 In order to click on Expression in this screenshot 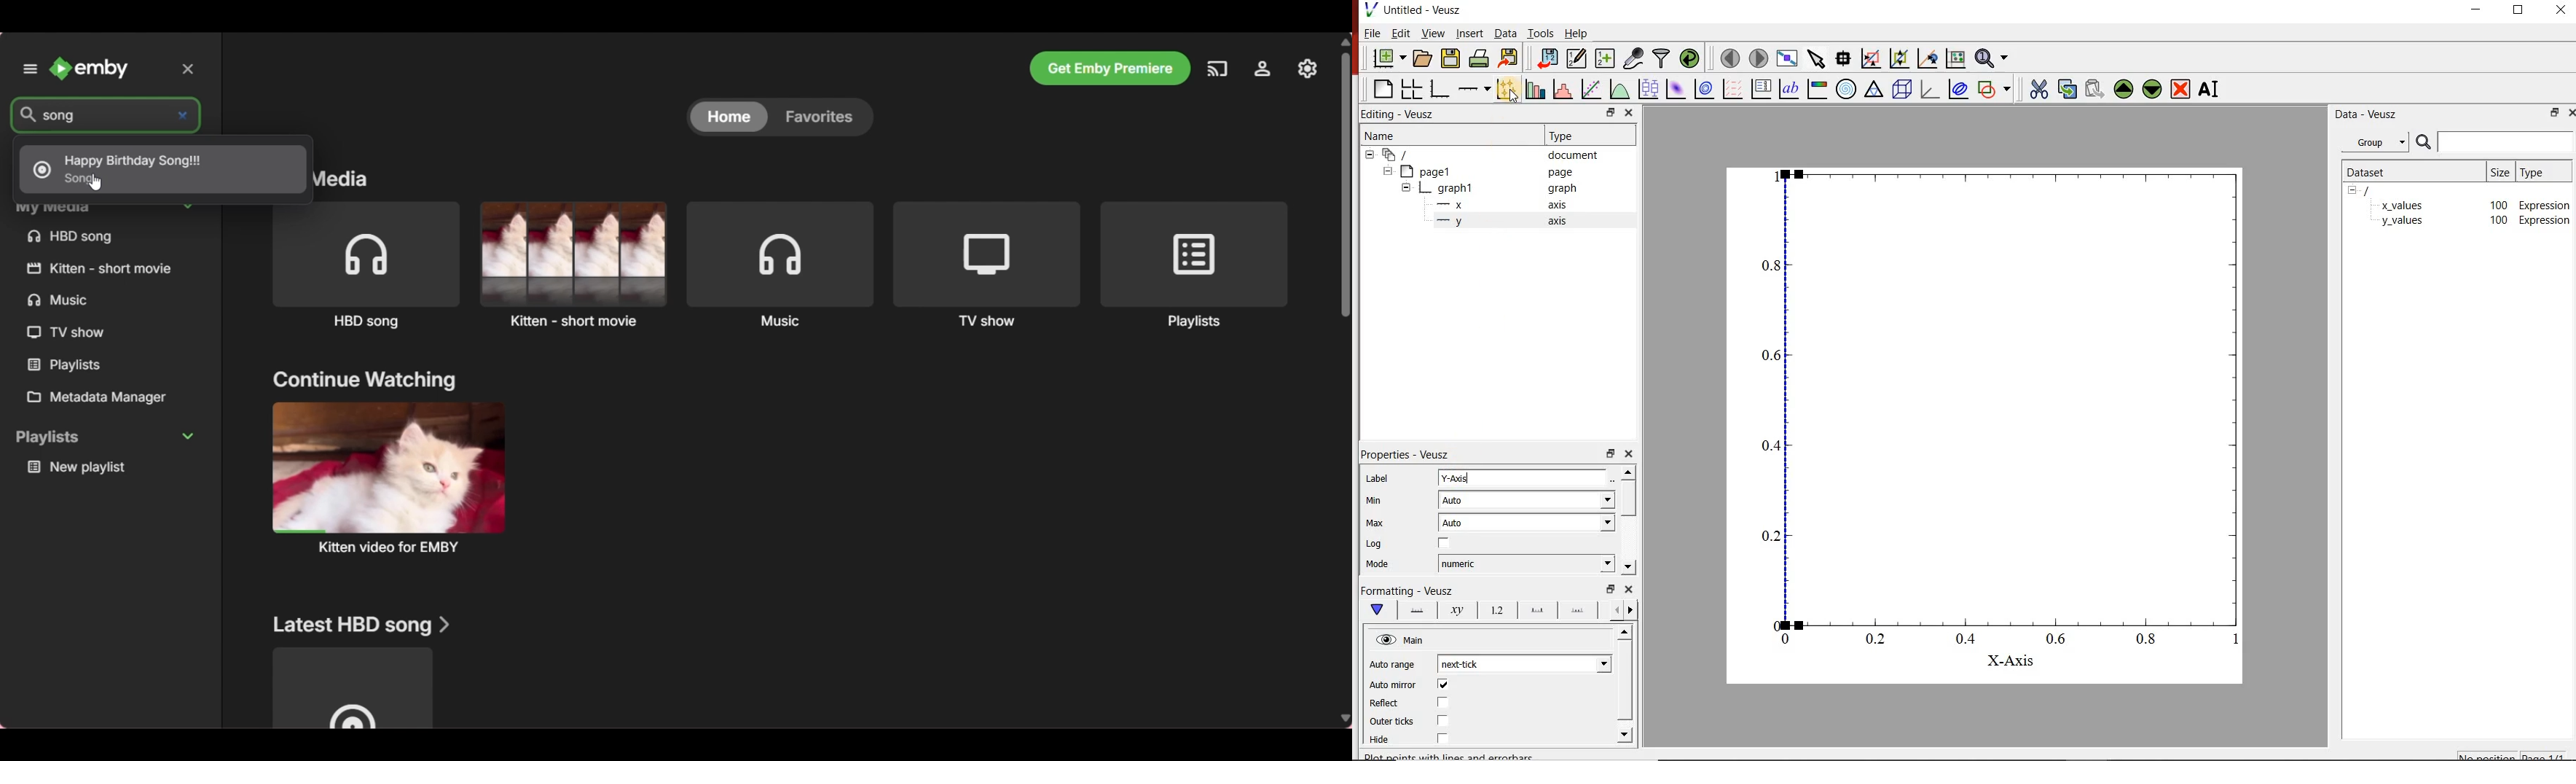, I will do `click(2545, 203)`.